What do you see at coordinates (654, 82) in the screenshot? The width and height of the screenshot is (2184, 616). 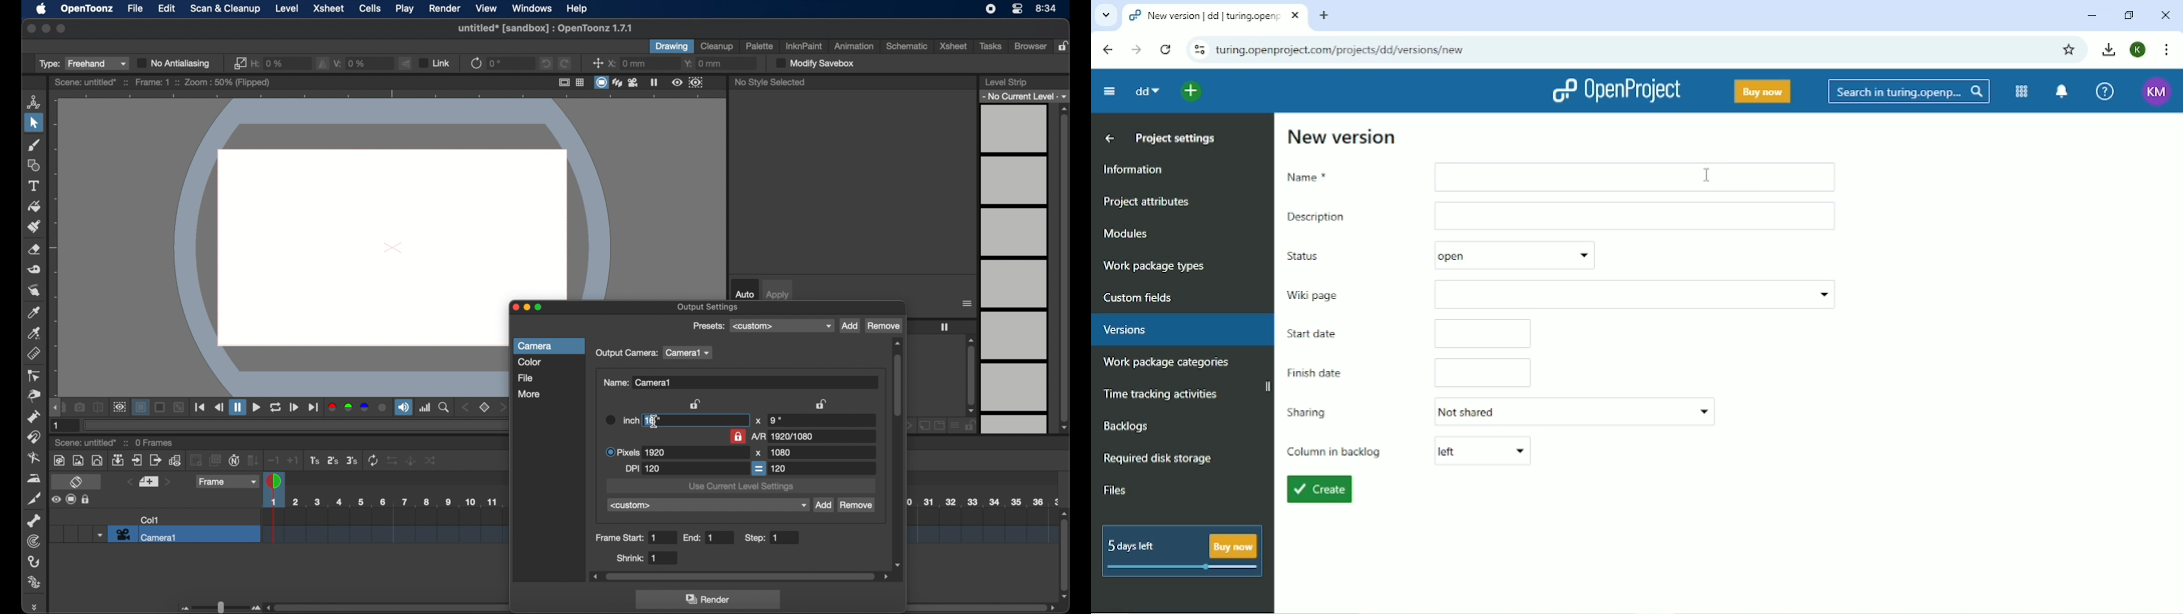 I see `freeze` at bounding box center [654, 82].